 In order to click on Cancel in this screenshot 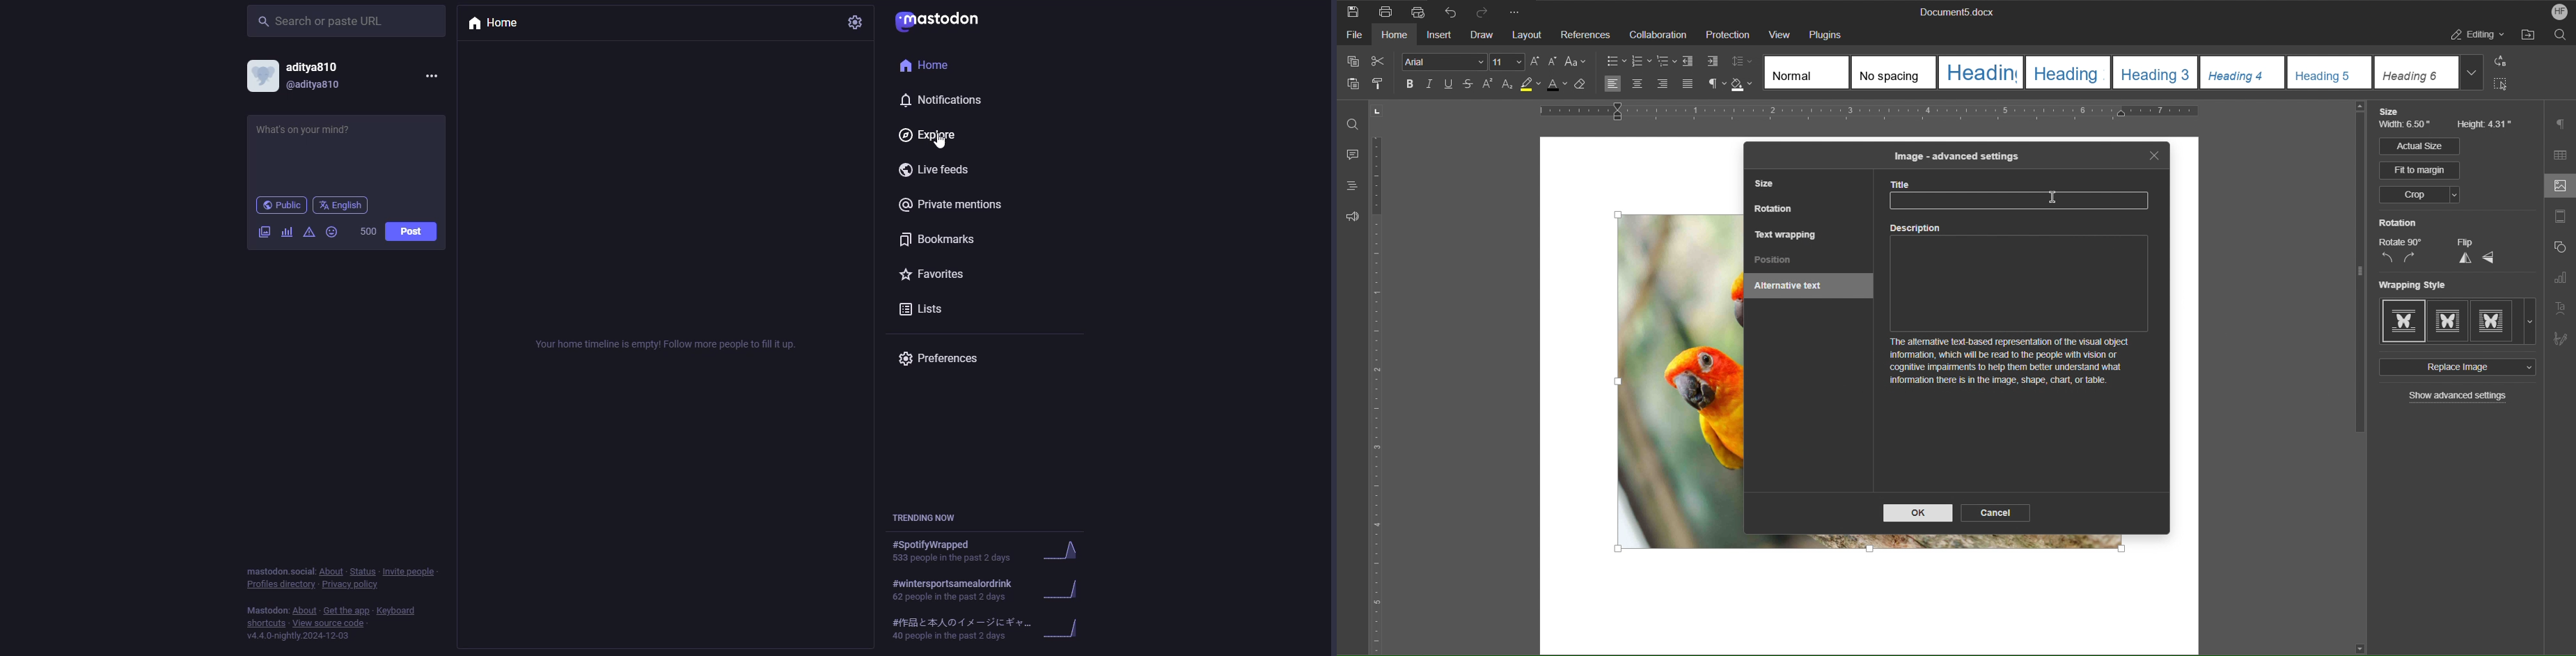, I will do `click(1997, 512)`.